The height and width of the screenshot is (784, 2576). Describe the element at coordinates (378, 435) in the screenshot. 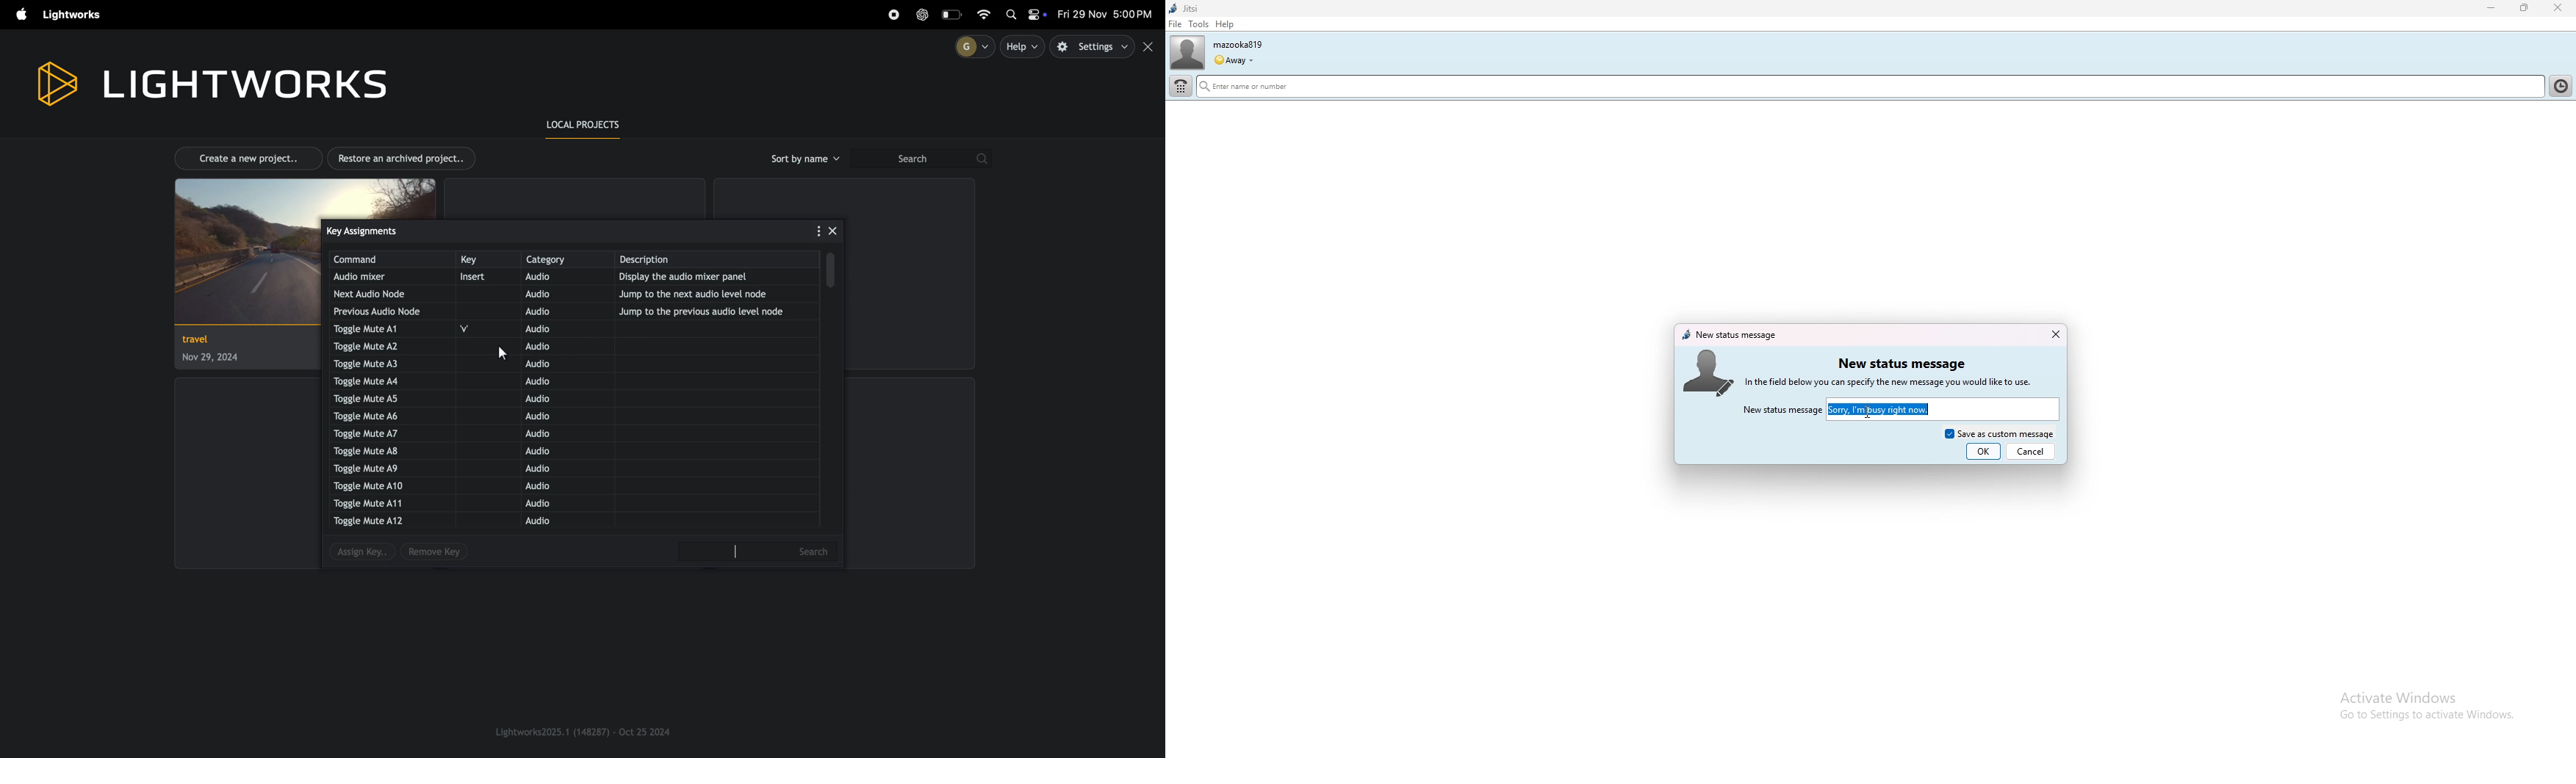

I see `toggle muteA7` at that location.